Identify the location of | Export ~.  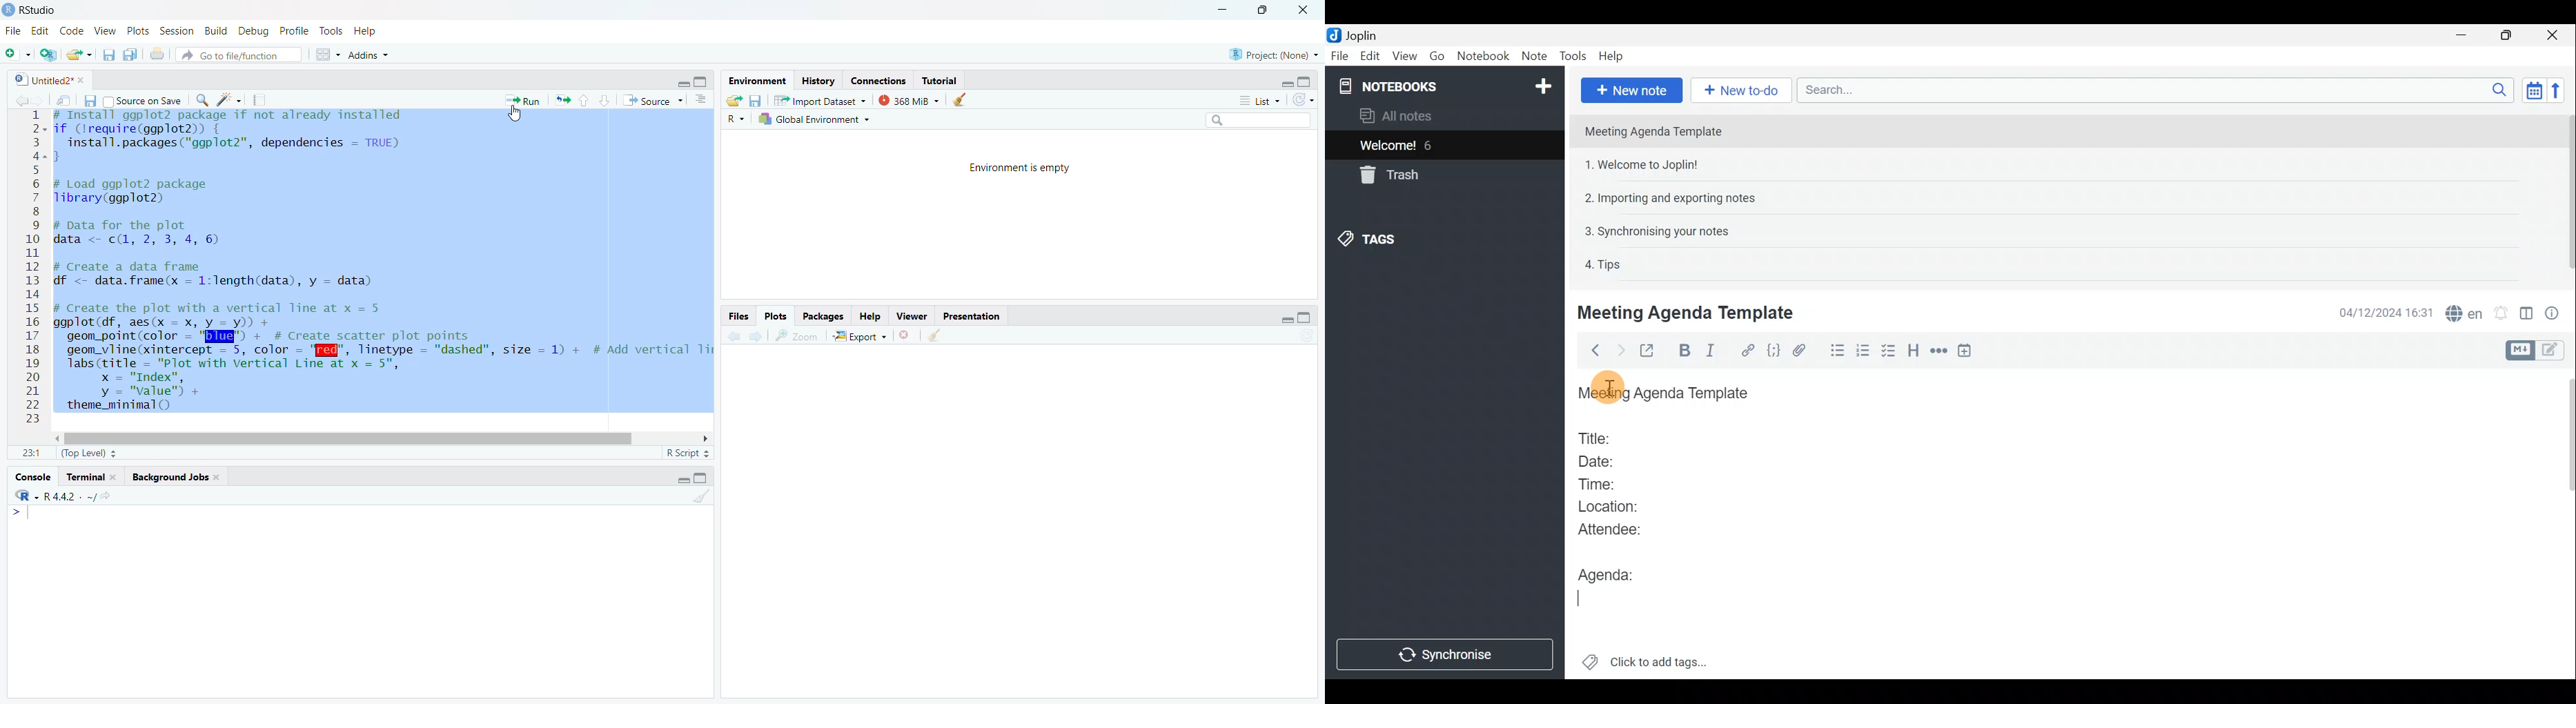
(861, 338).